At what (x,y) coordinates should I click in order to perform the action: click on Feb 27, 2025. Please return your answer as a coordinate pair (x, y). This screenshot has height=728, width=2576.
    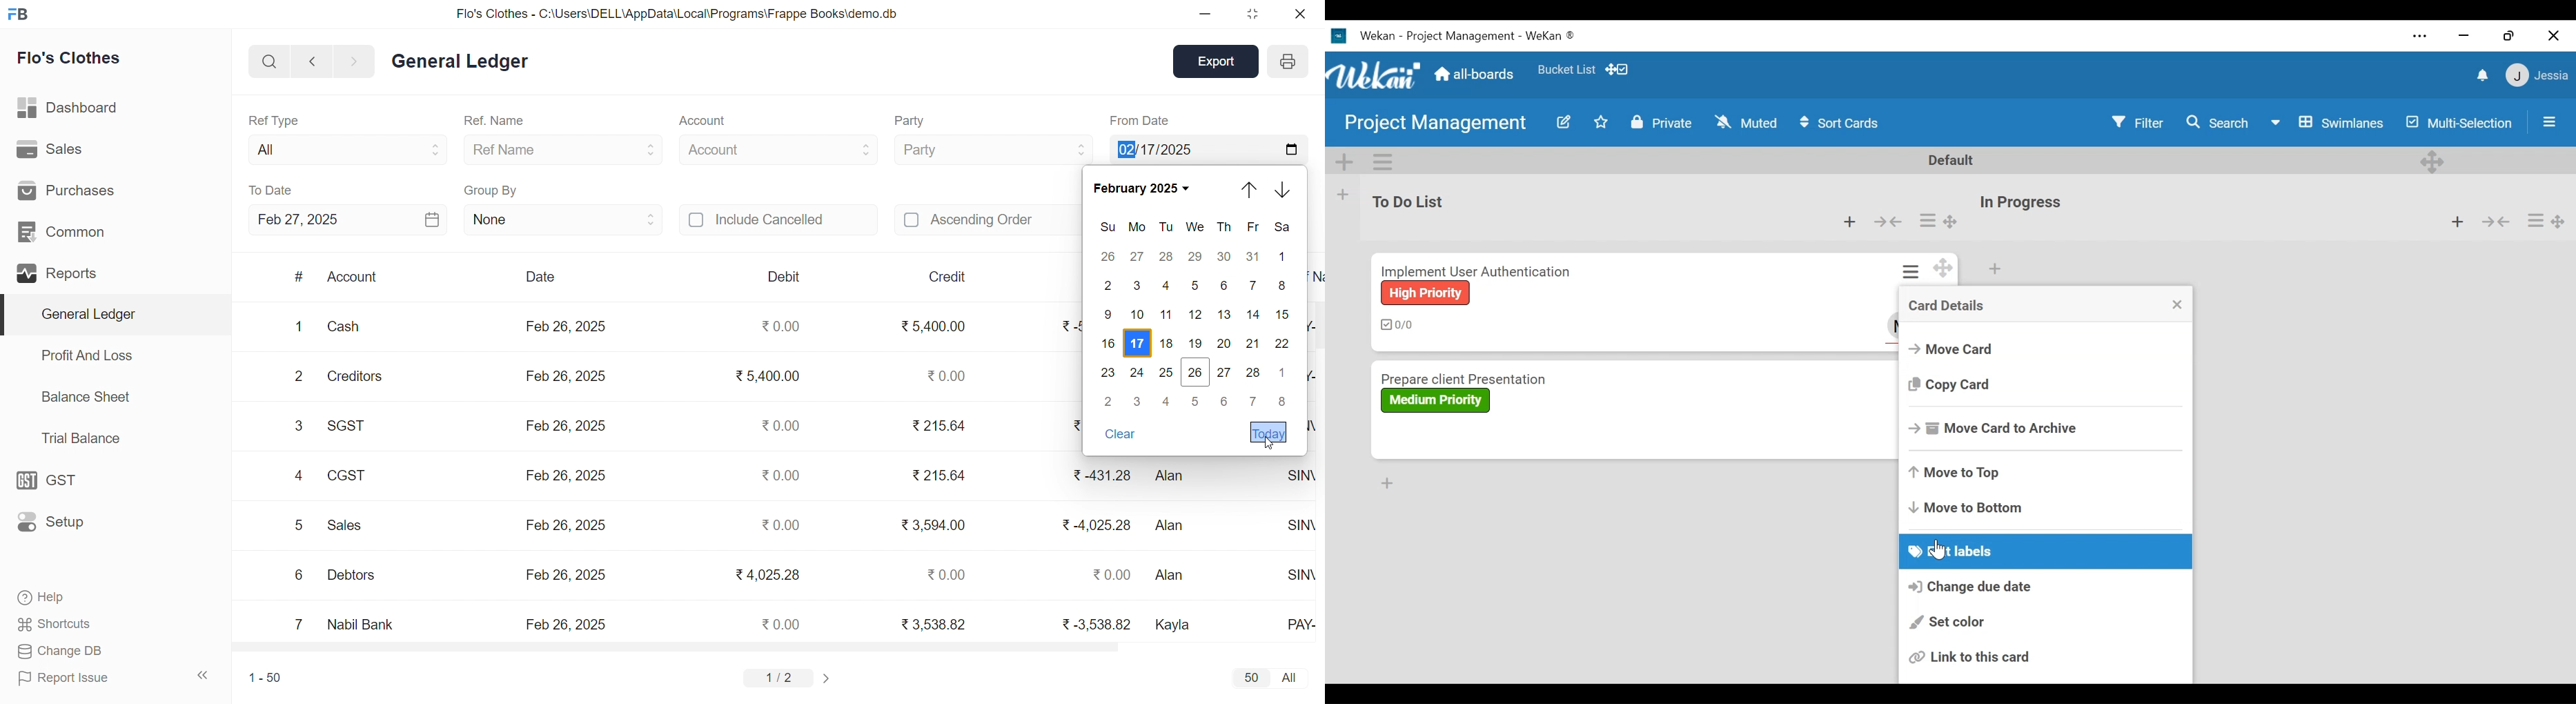
    Looking at the image, I should click on (348, 219).